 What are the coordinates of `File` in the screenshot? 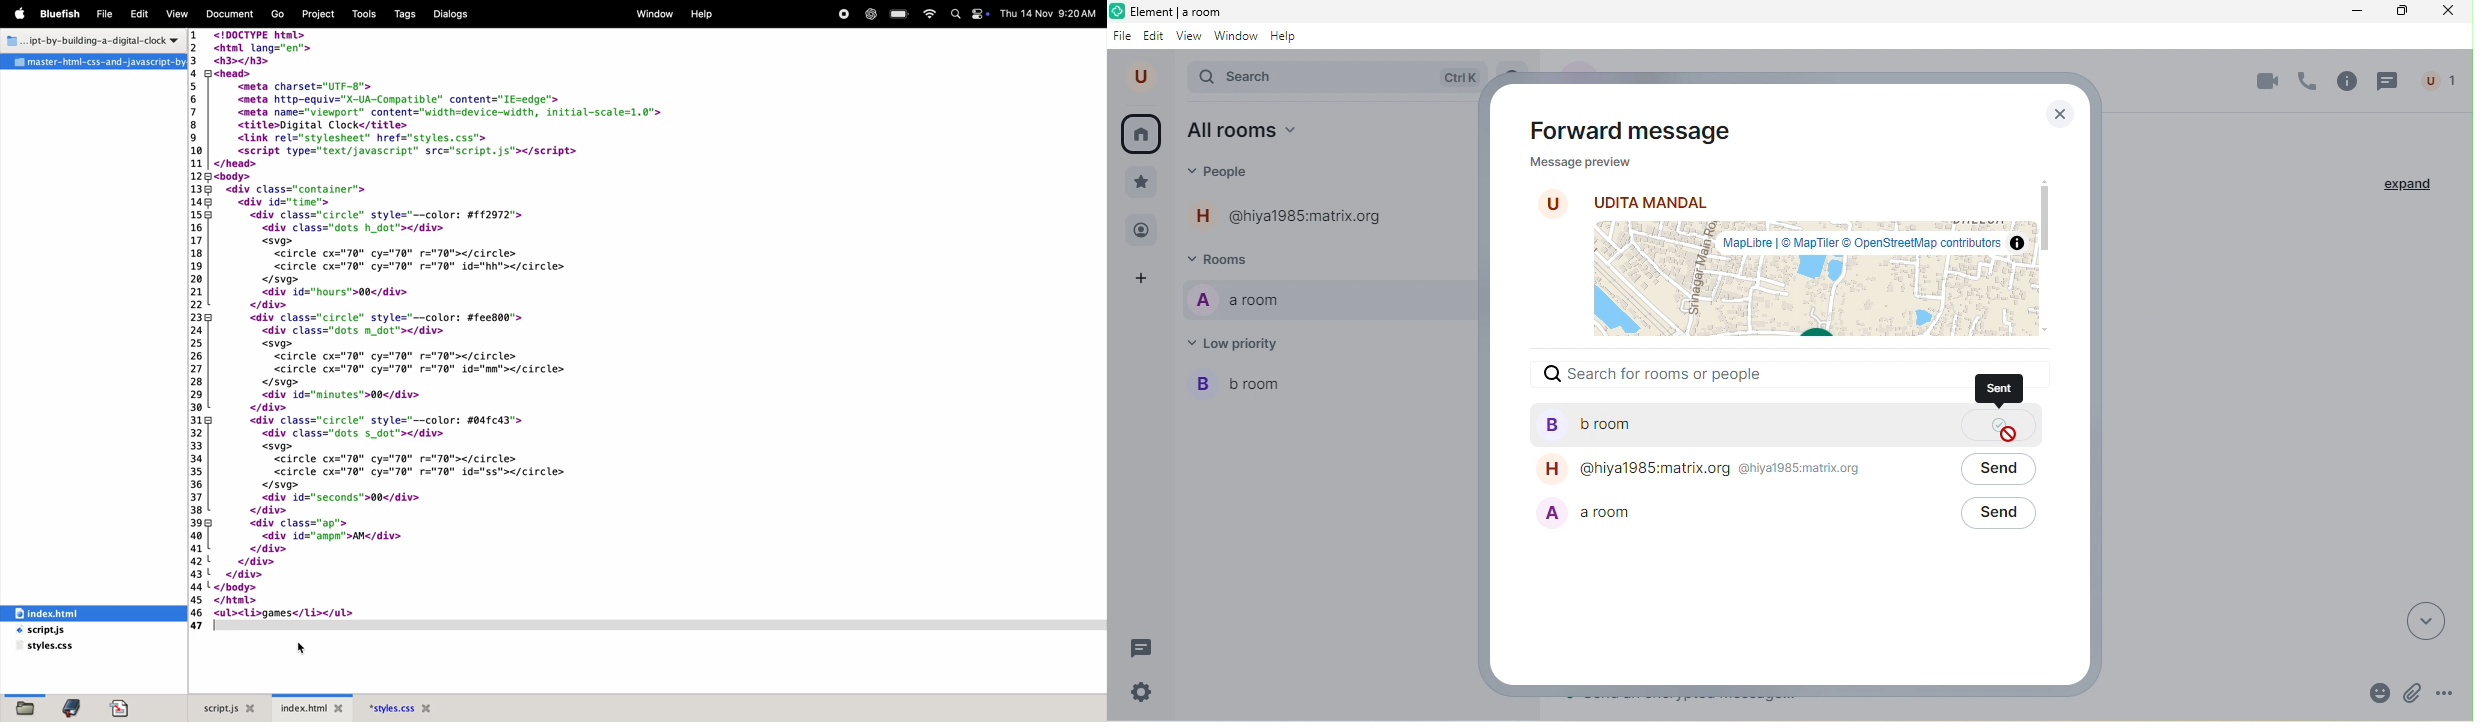 It's located at (105, 15).